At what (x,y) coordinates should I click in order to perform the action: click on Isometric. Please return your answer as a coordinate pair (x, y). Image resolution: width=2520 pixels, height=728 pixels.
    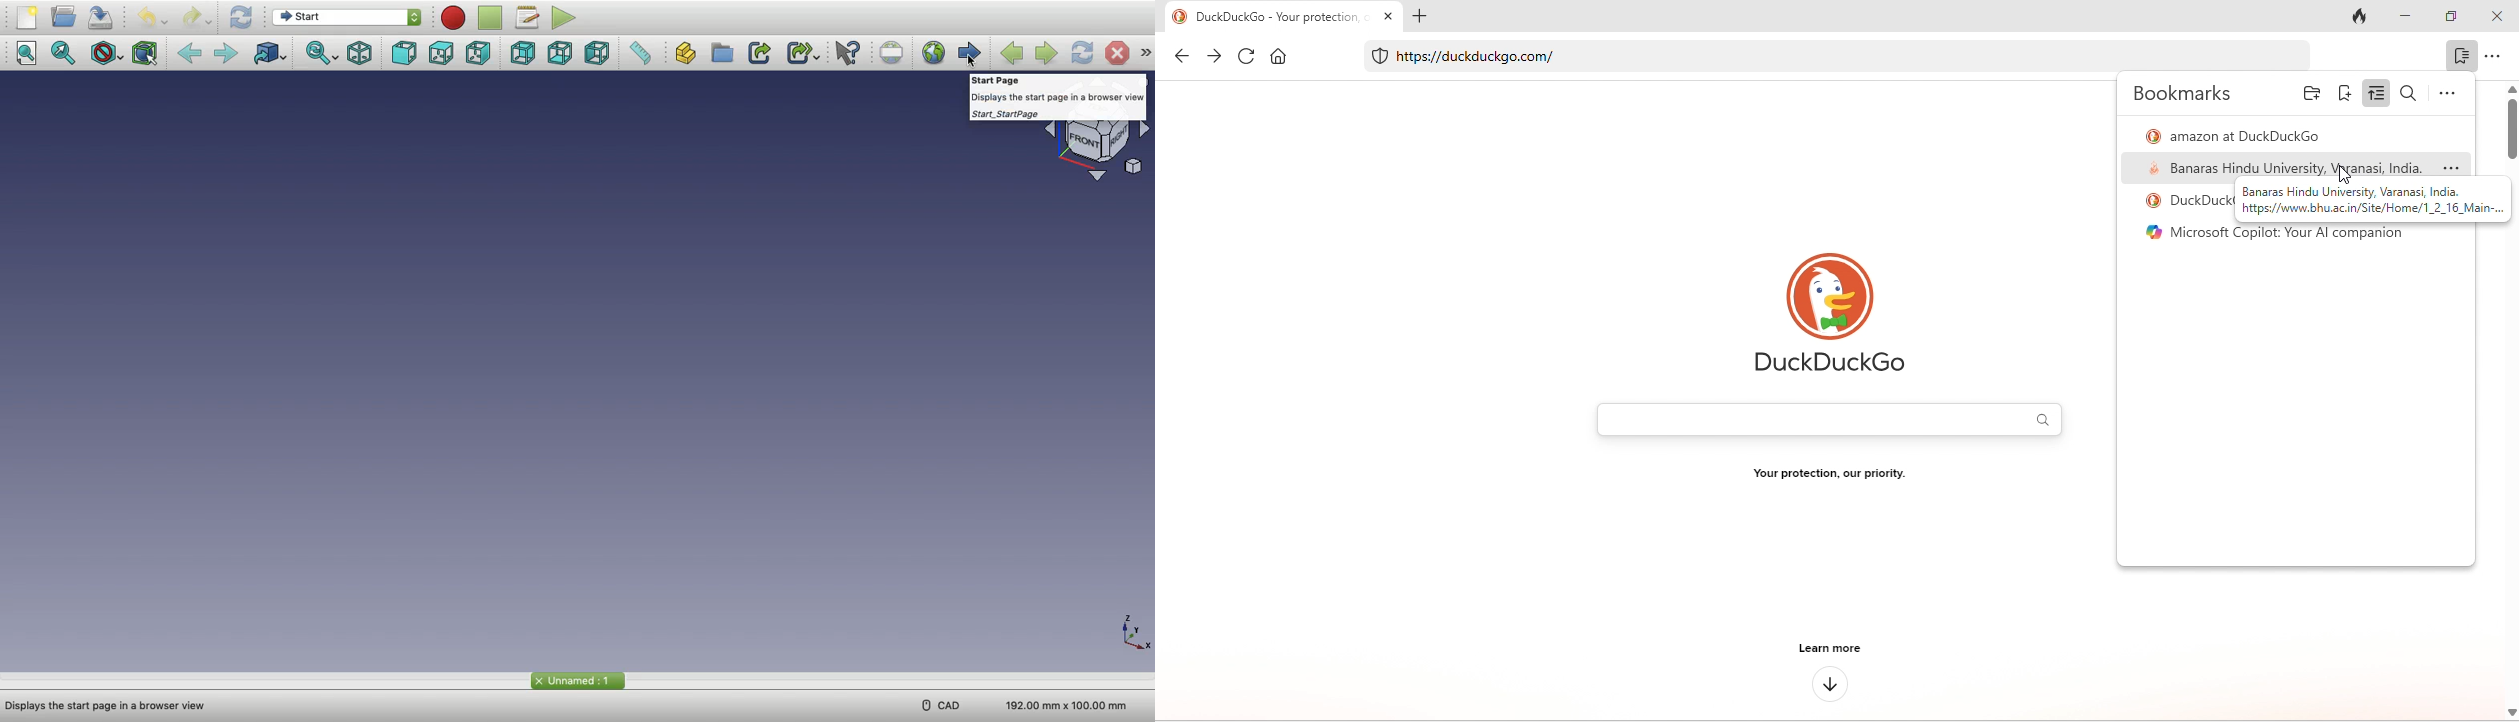
    Looking at the image, I should click on (361, 55).